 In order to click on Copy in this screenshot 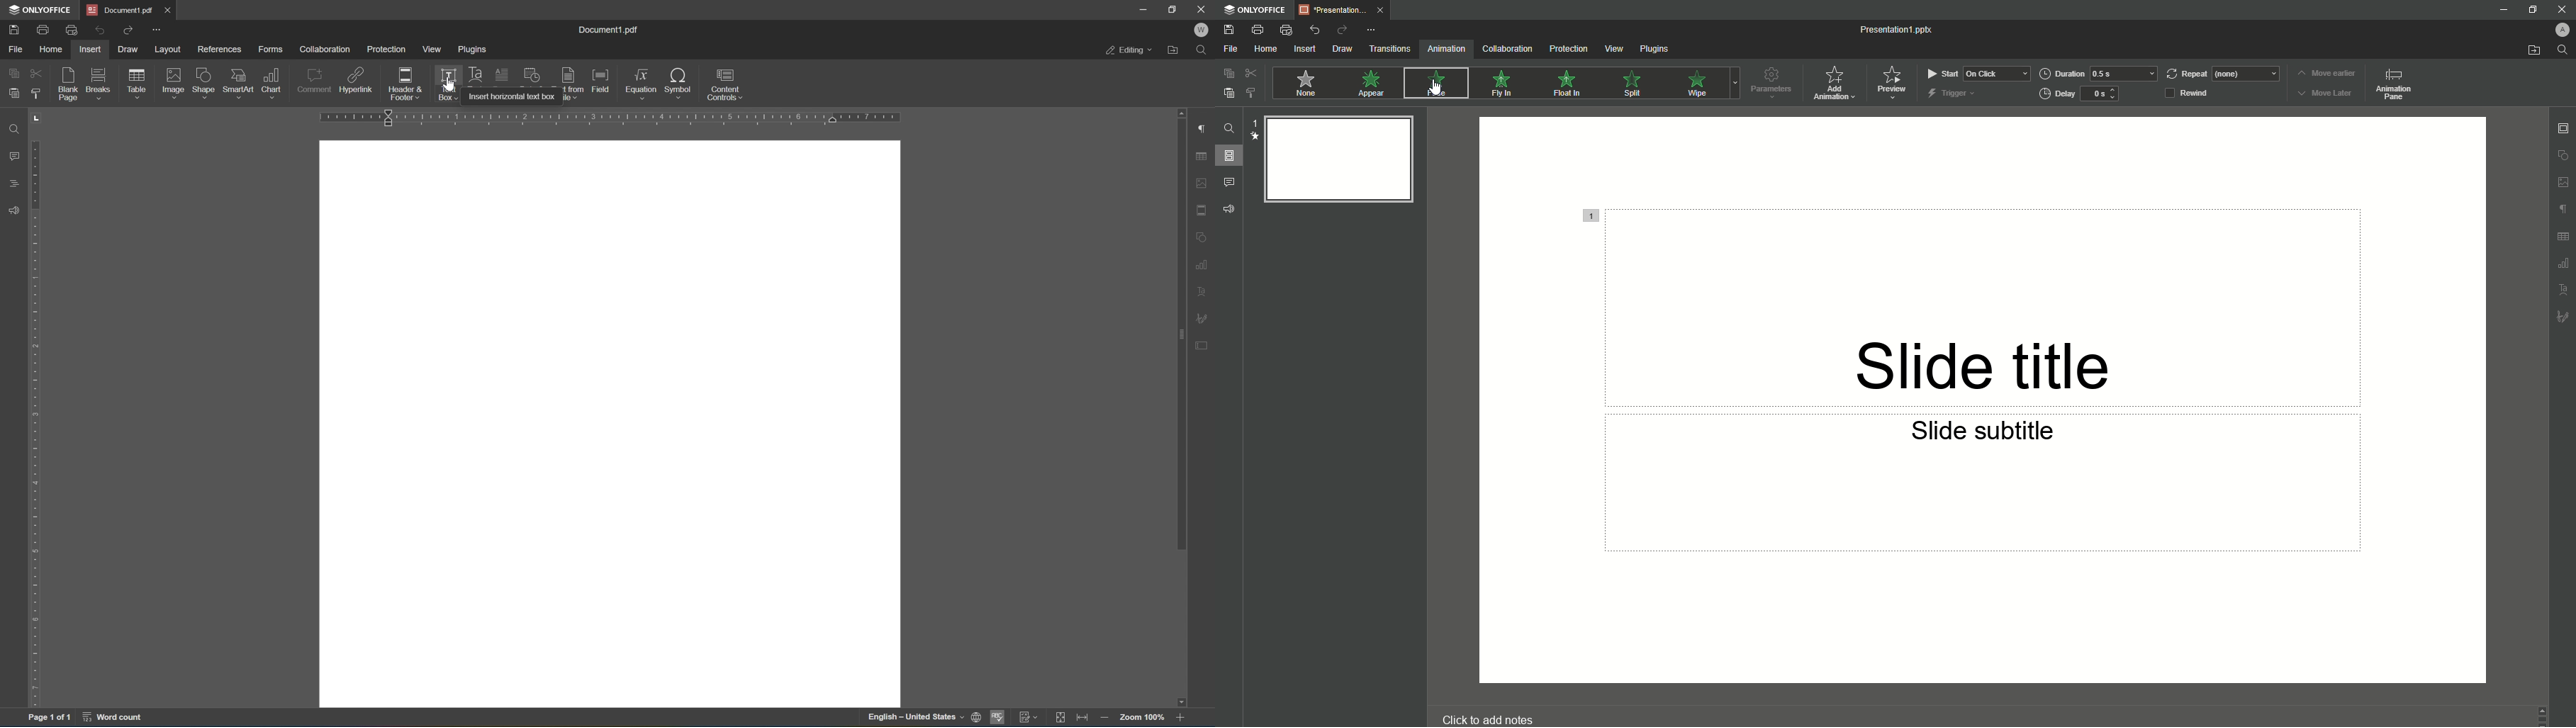, I will do `click(1227, 74)`.